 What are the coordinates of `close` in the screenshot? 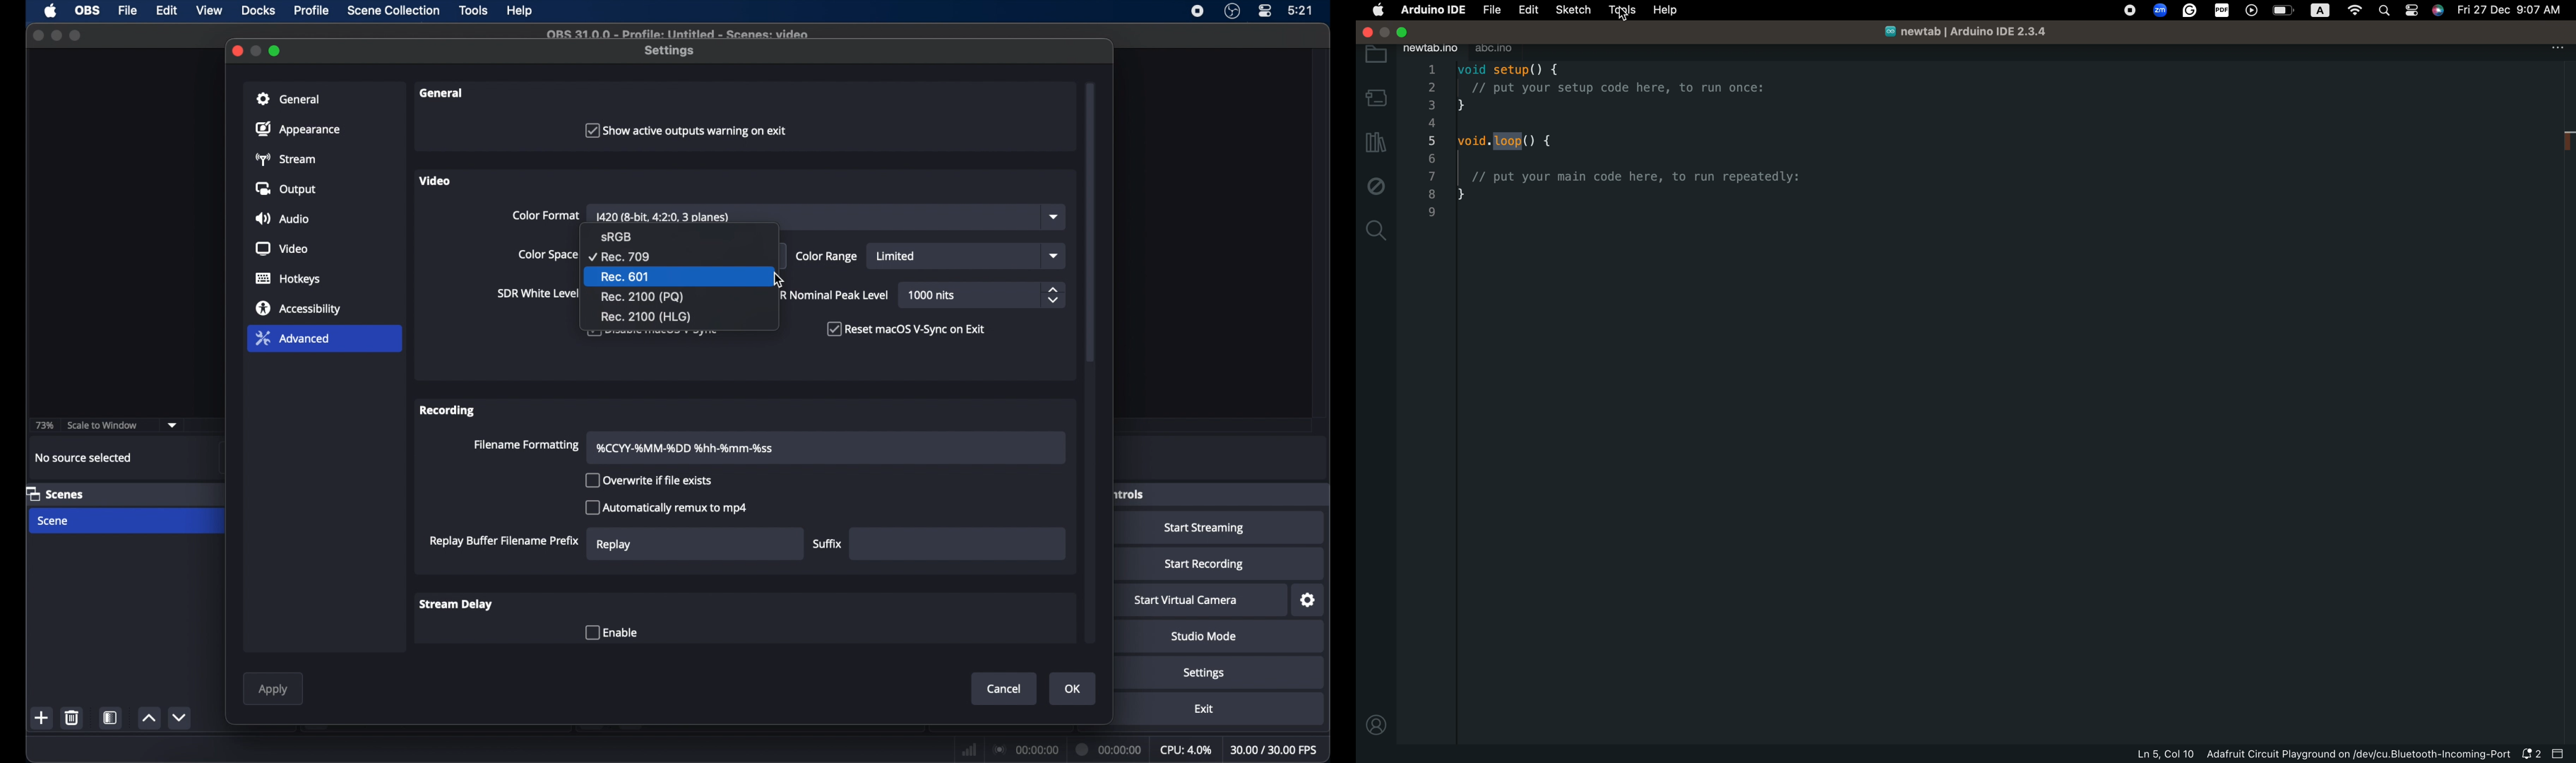 It's located at (237, 51).